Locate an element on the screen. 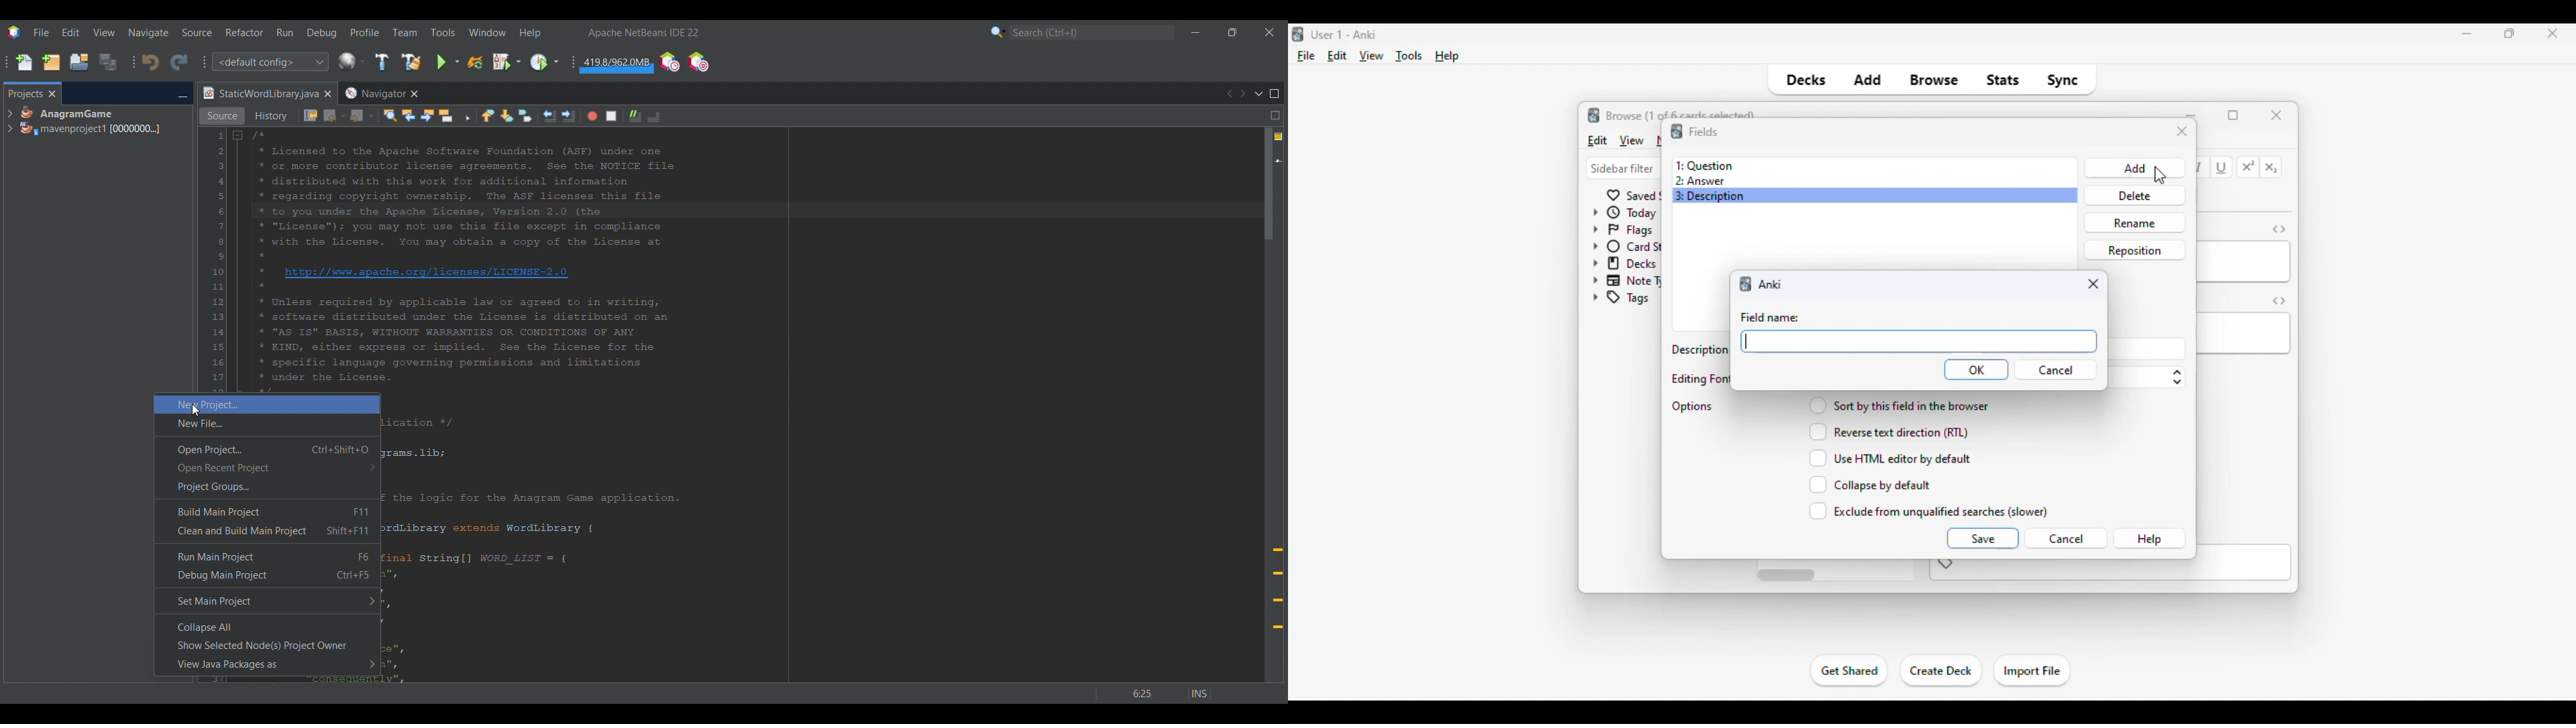 This screenshot has height=728, width=2576. underline is located at coordinates (2222, 168).